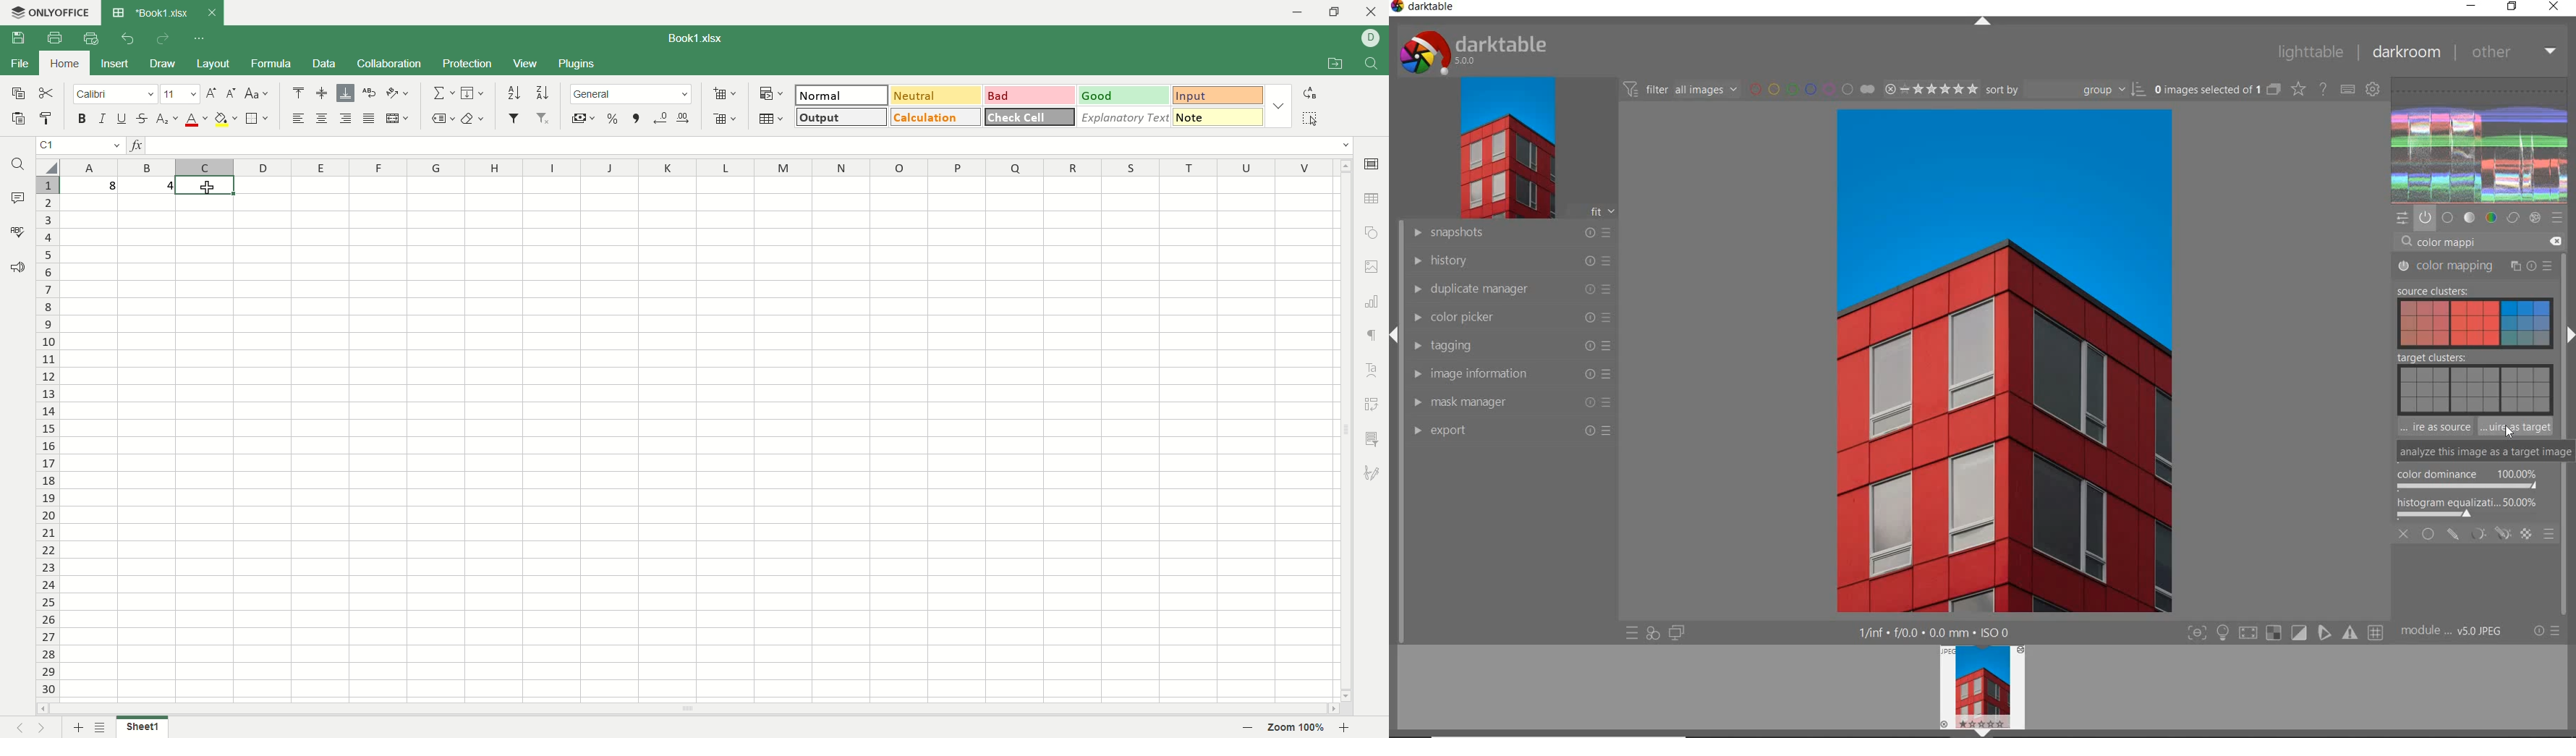 This screenshot has width=2576, height=756. Describe the element at coordinates (1373, 265) in the screenshot. I see `image settings` at that location.